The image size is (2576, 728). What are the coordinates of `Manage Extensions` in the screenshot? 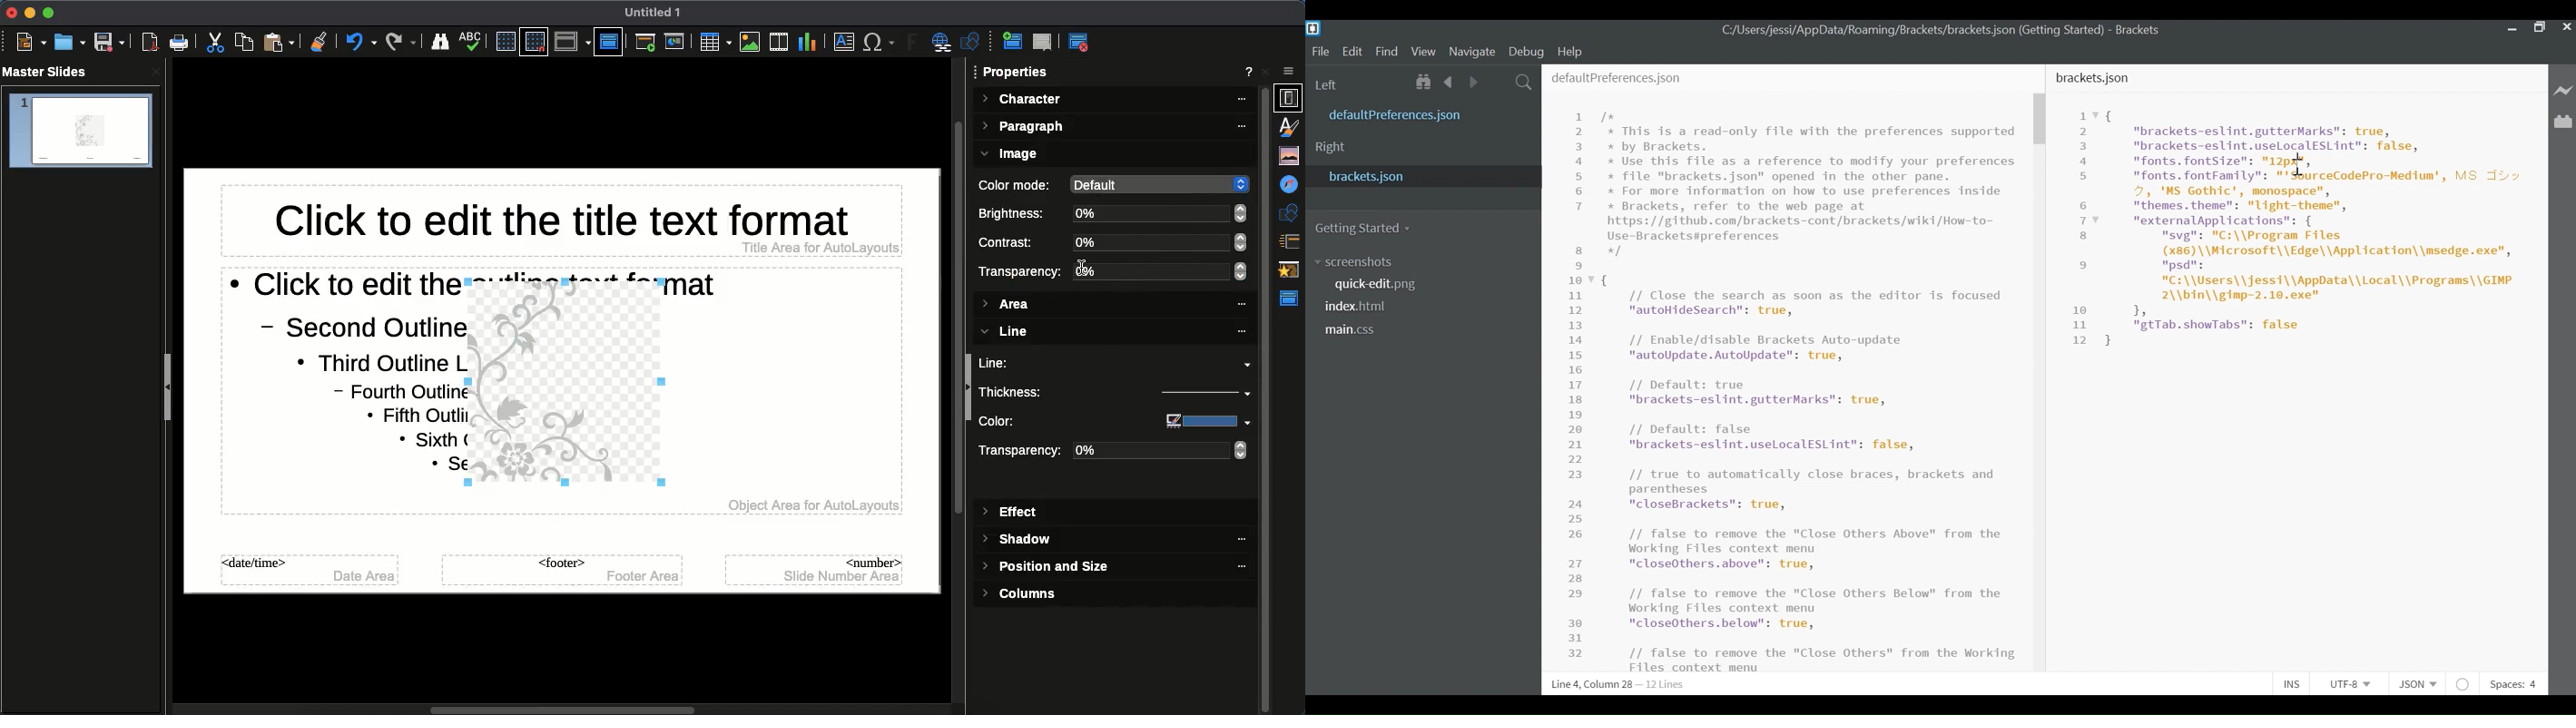 It's located at (2564, 122).